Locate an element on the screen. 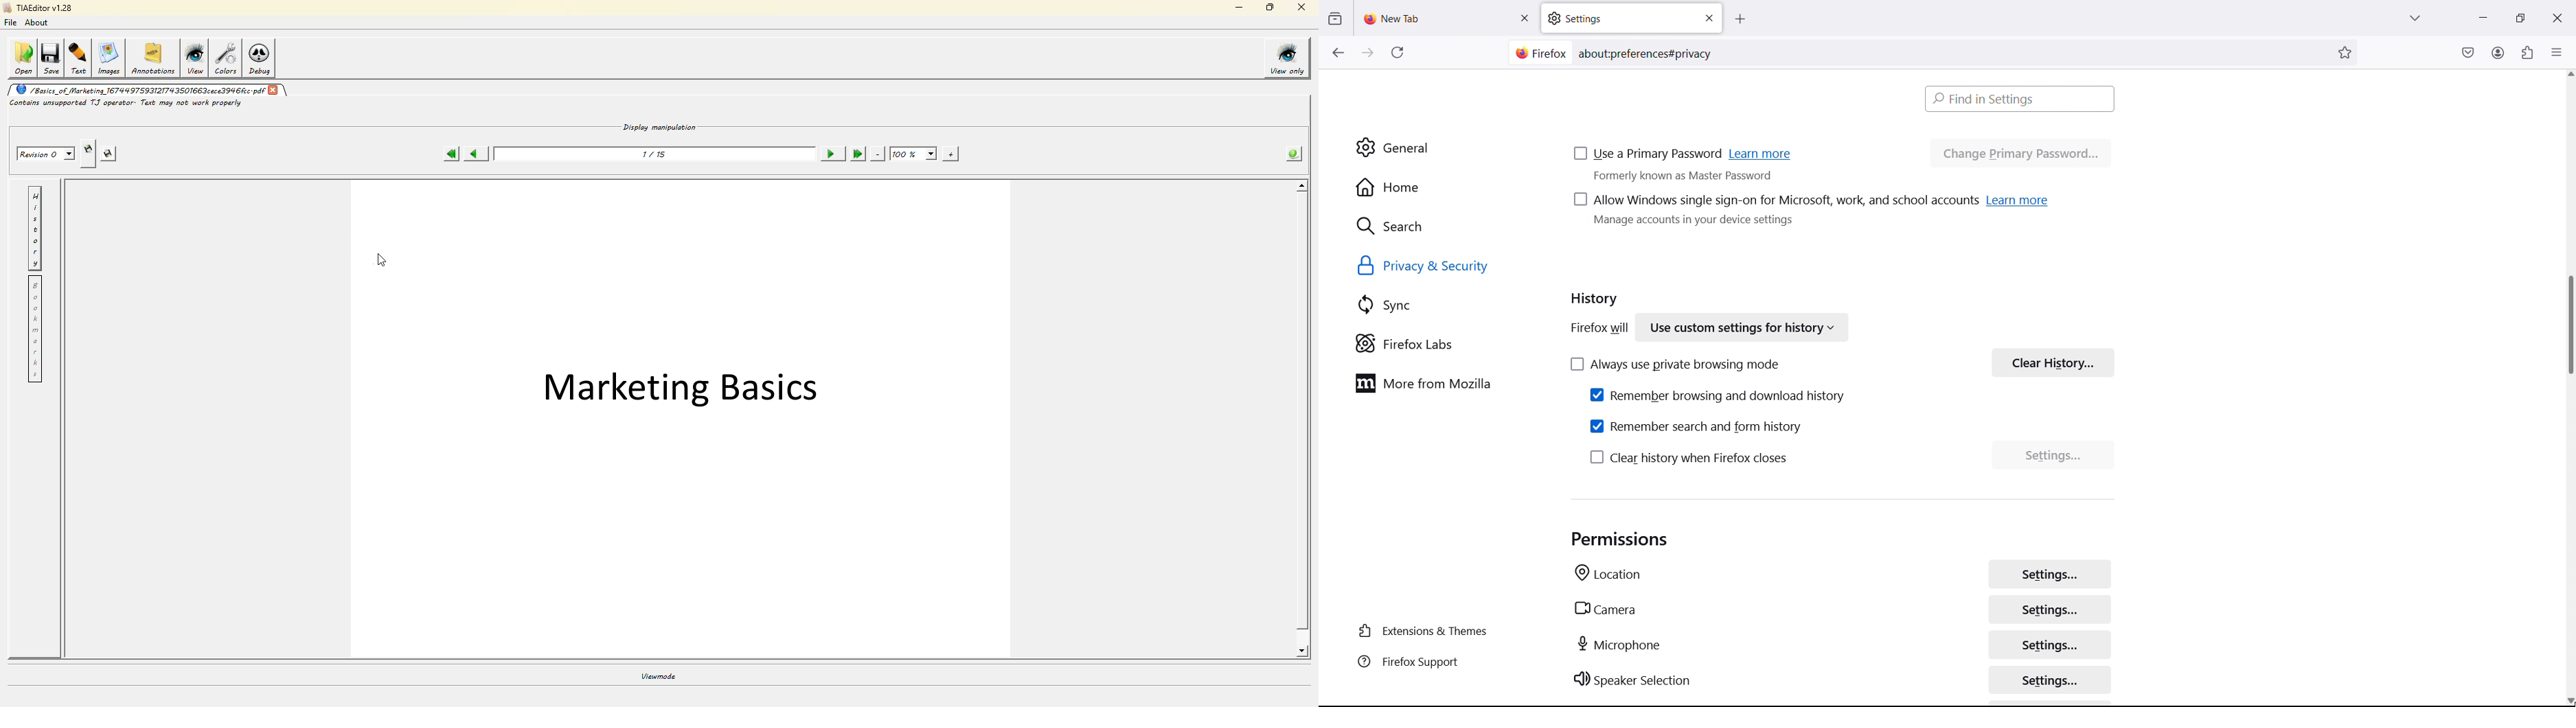  clear history is located at coordinates (2053, 360).